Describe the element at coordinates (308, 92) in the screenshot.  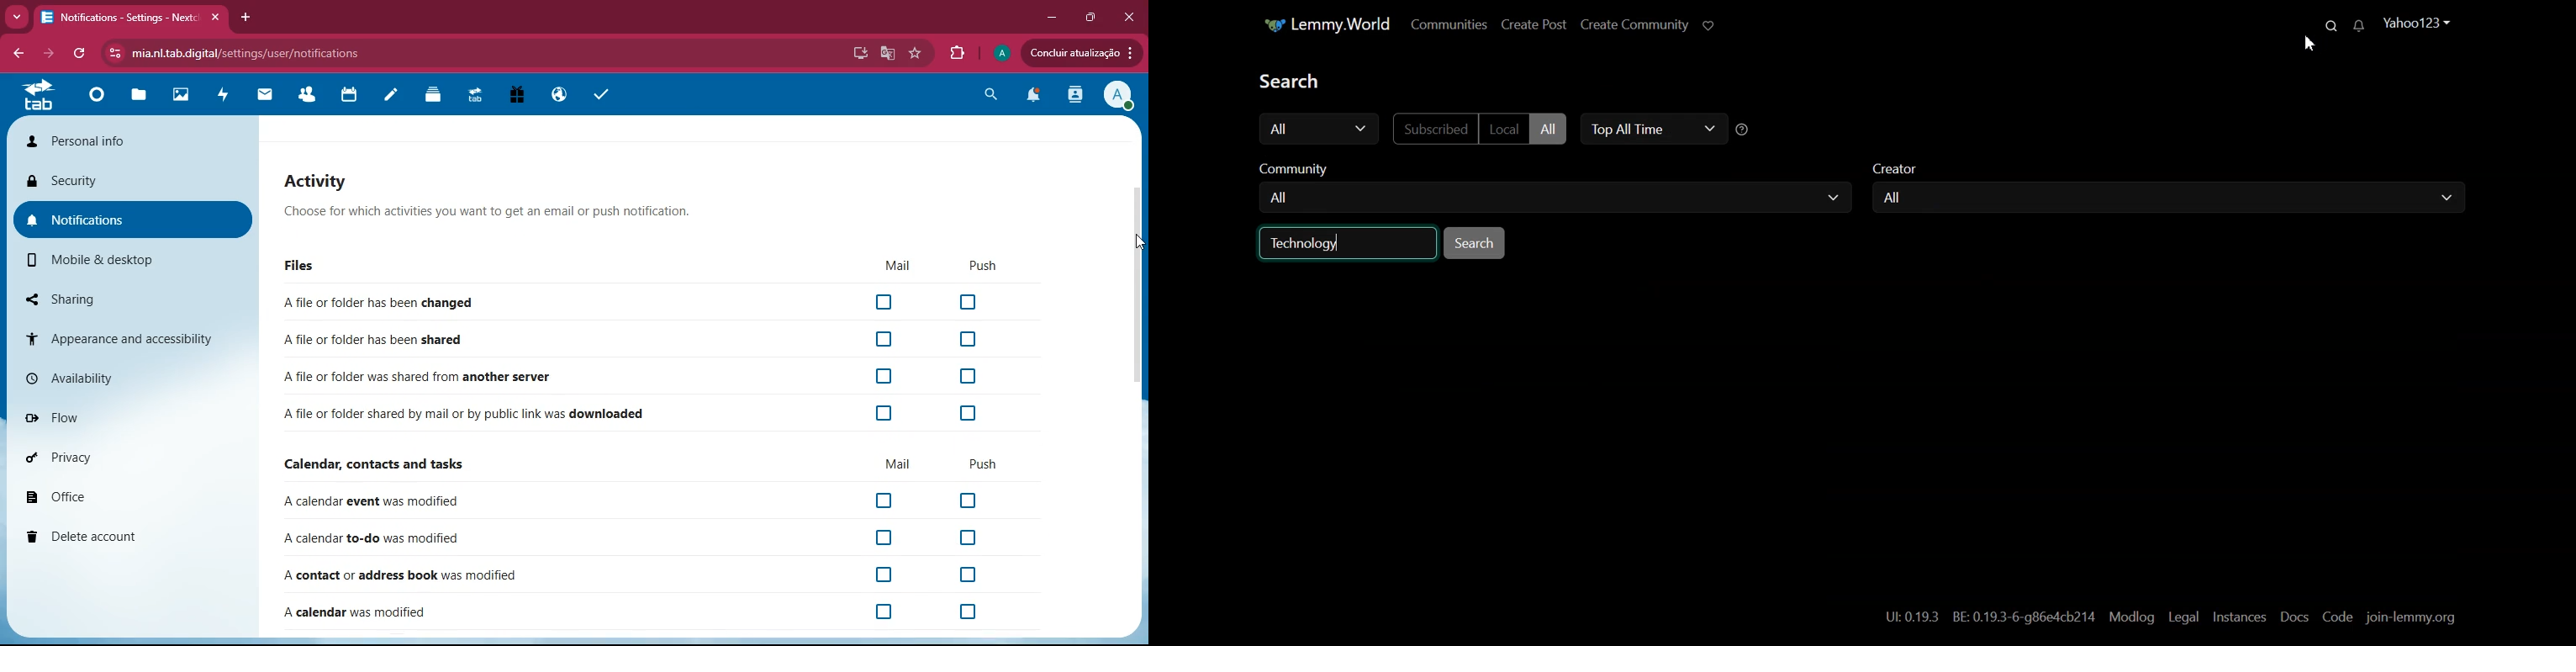
I see `friends` at that location.